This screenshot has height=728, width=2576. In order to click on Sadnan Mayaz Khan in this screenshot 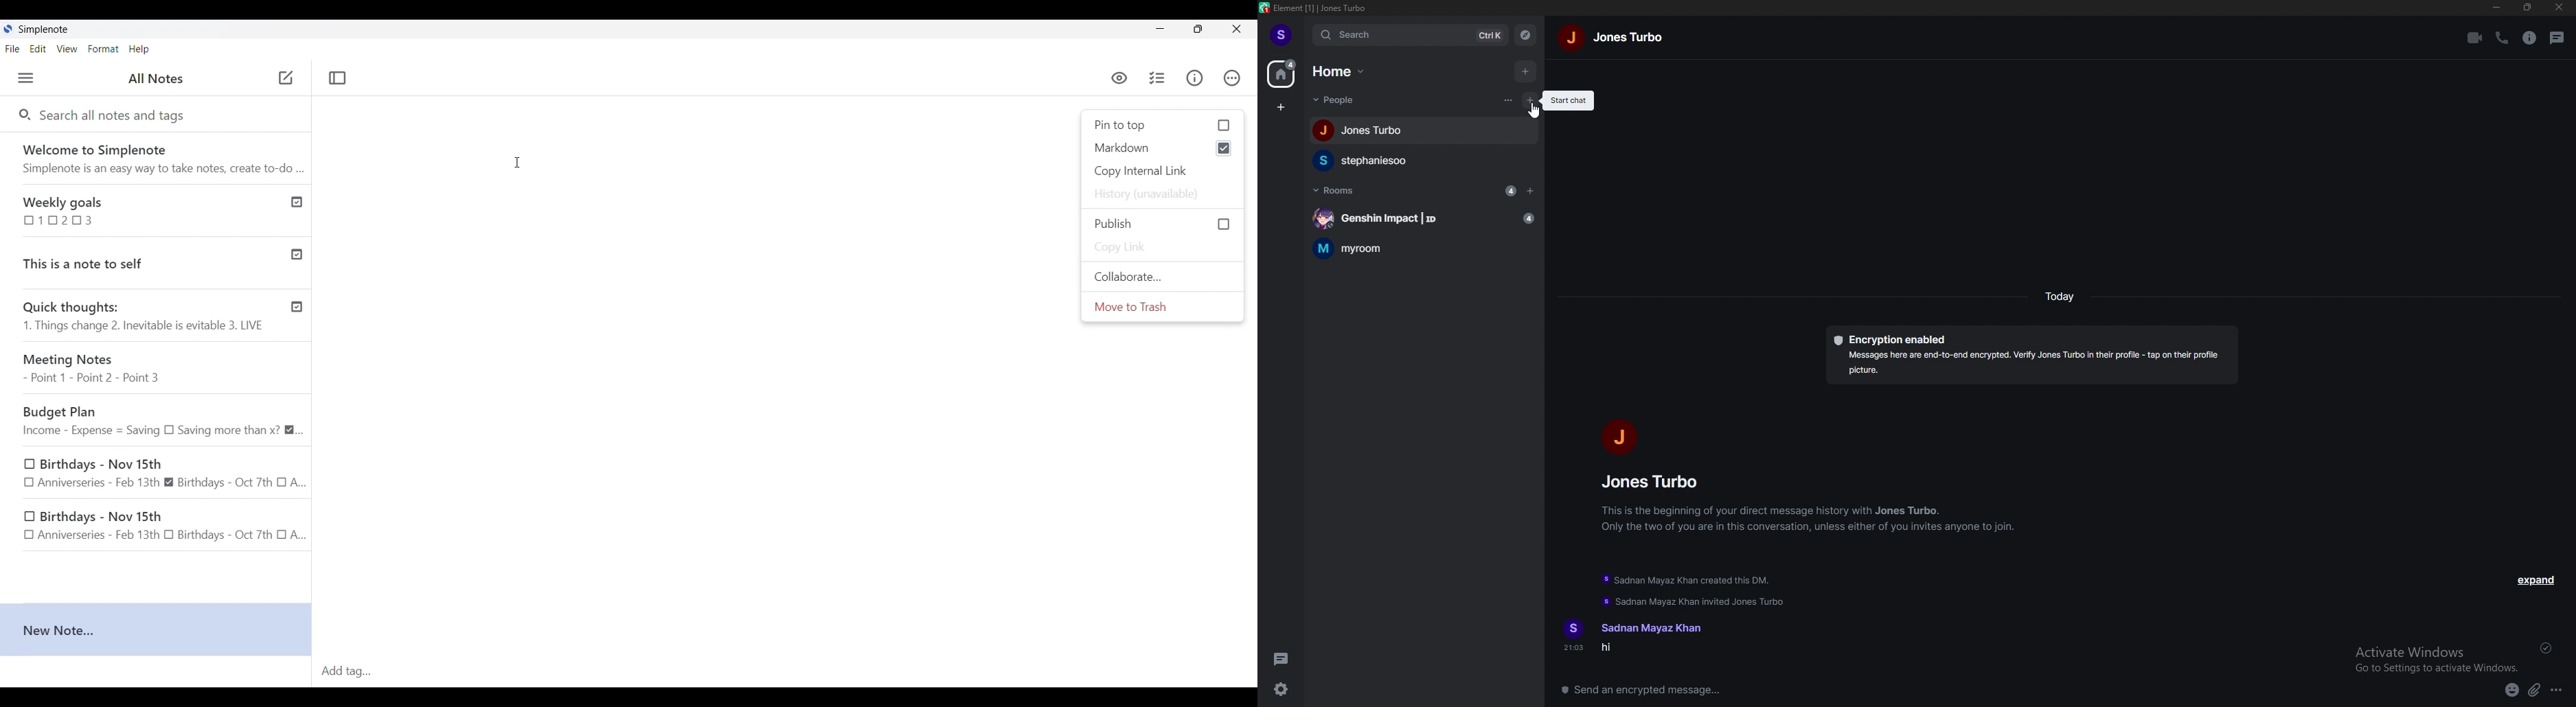, I will do `click(1656, 623)`.